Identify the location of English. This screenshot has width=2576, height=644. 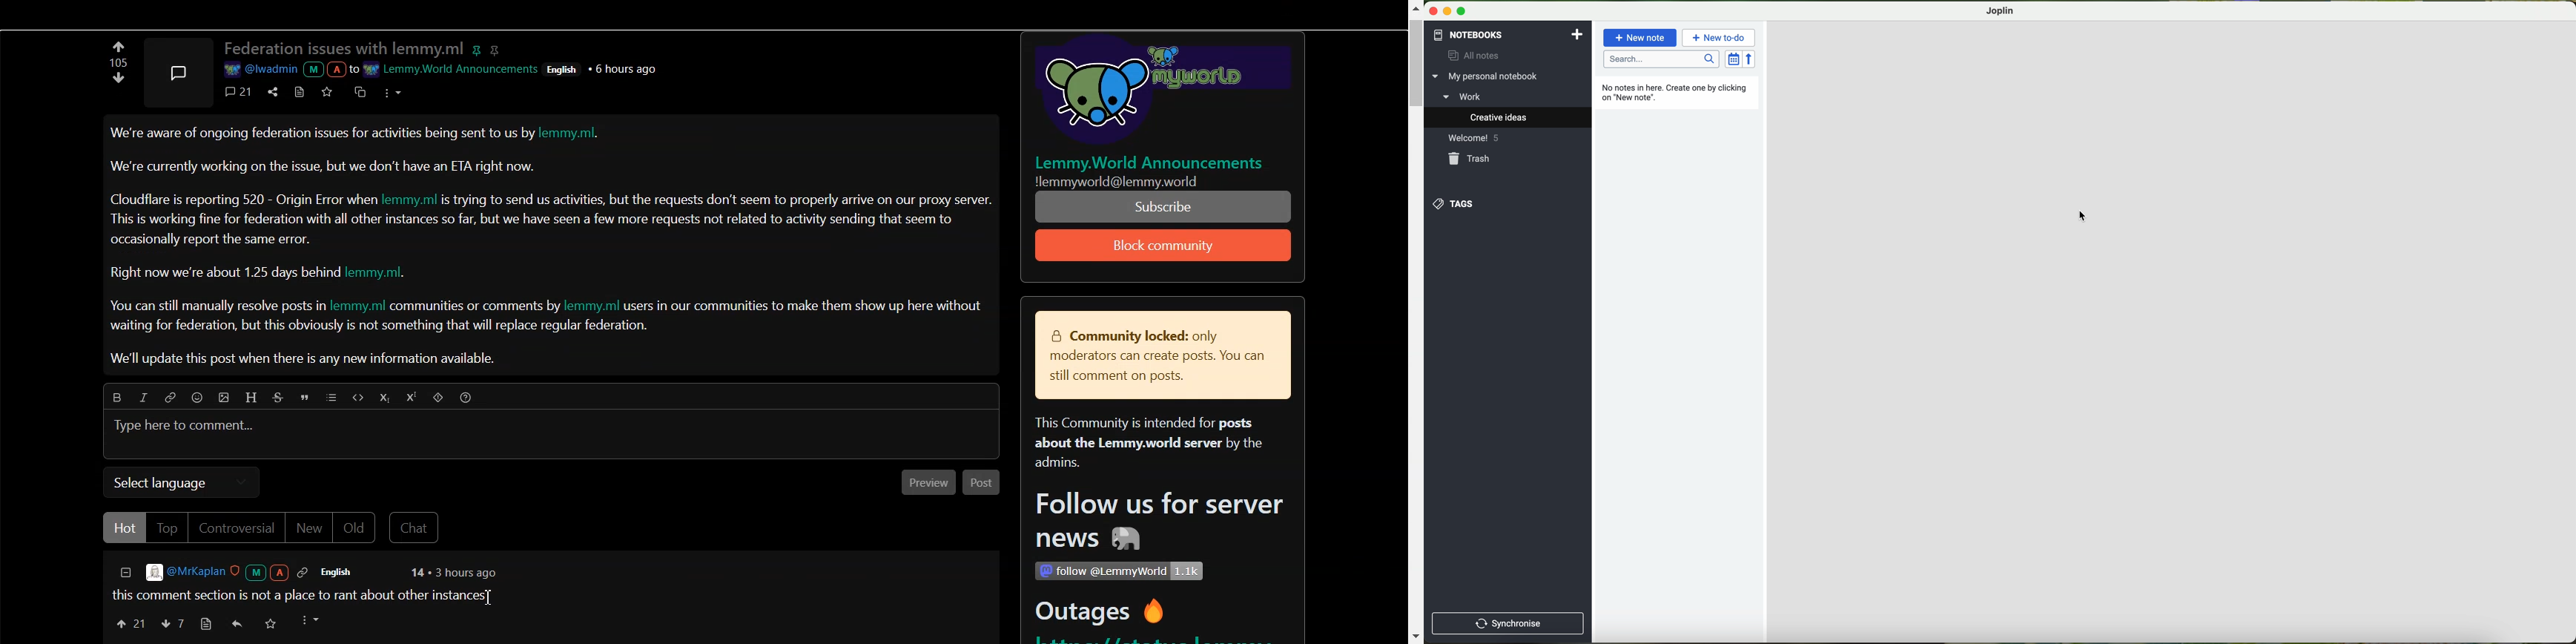
(346, 572).